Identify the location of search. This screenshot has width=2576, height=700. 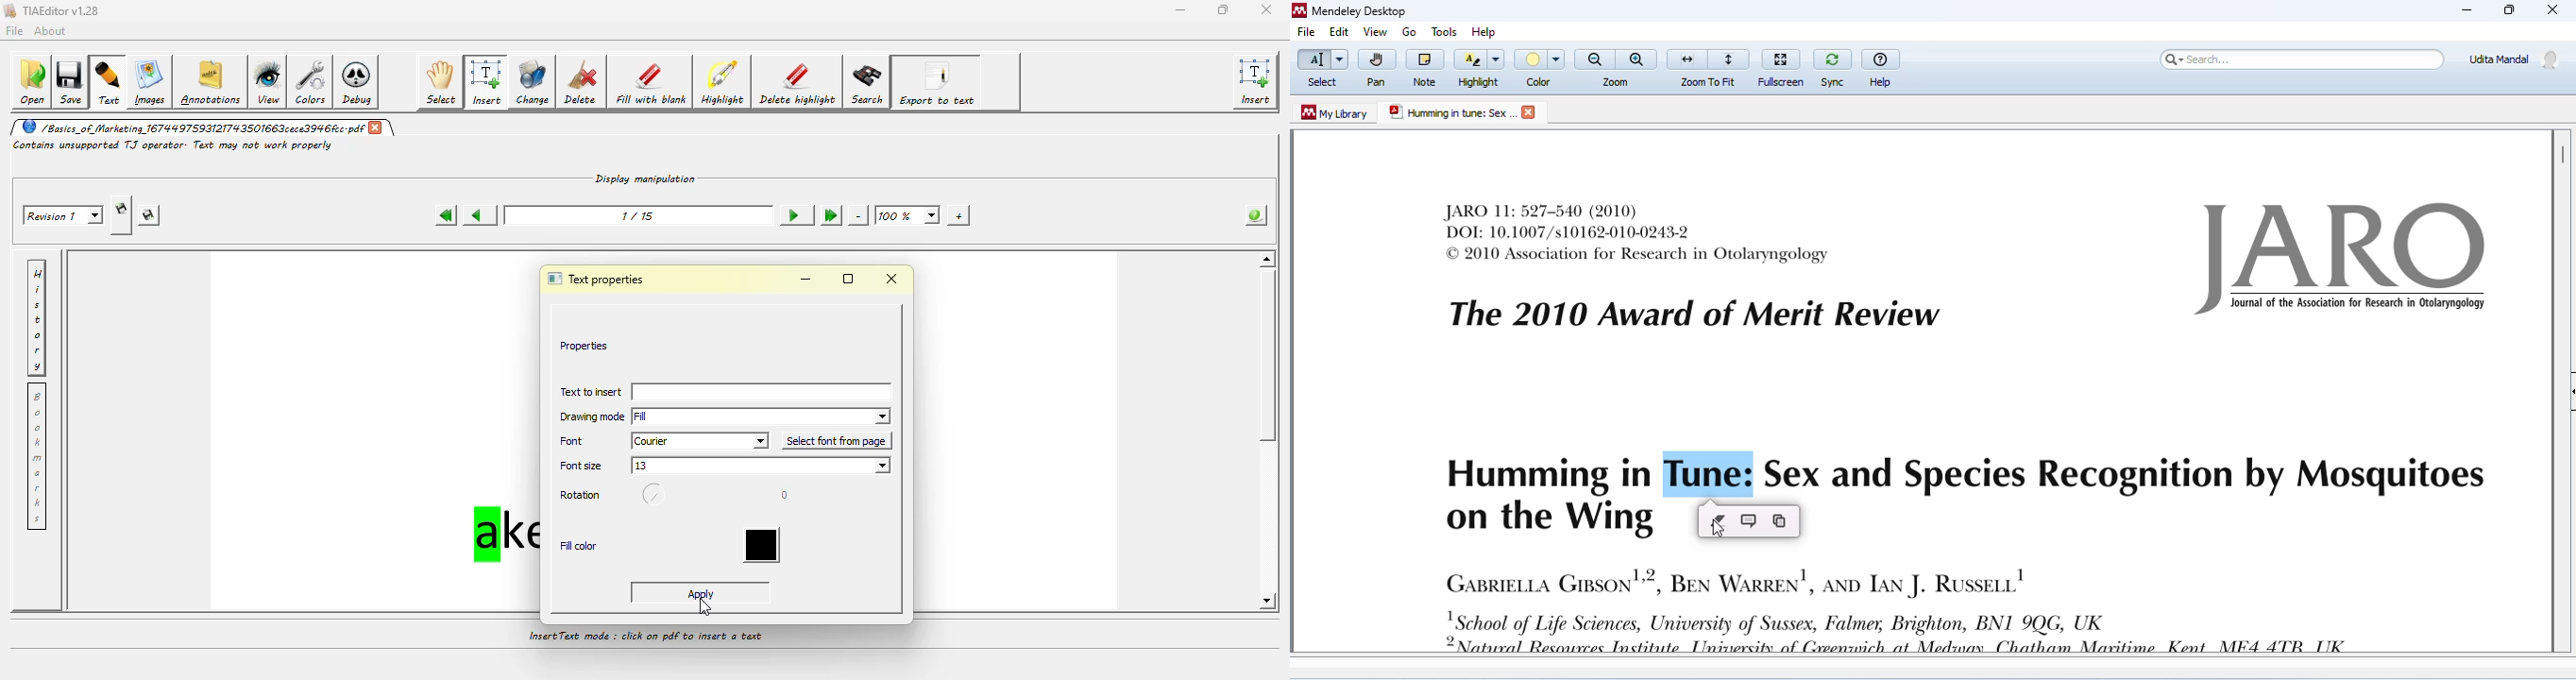
(868, 82).